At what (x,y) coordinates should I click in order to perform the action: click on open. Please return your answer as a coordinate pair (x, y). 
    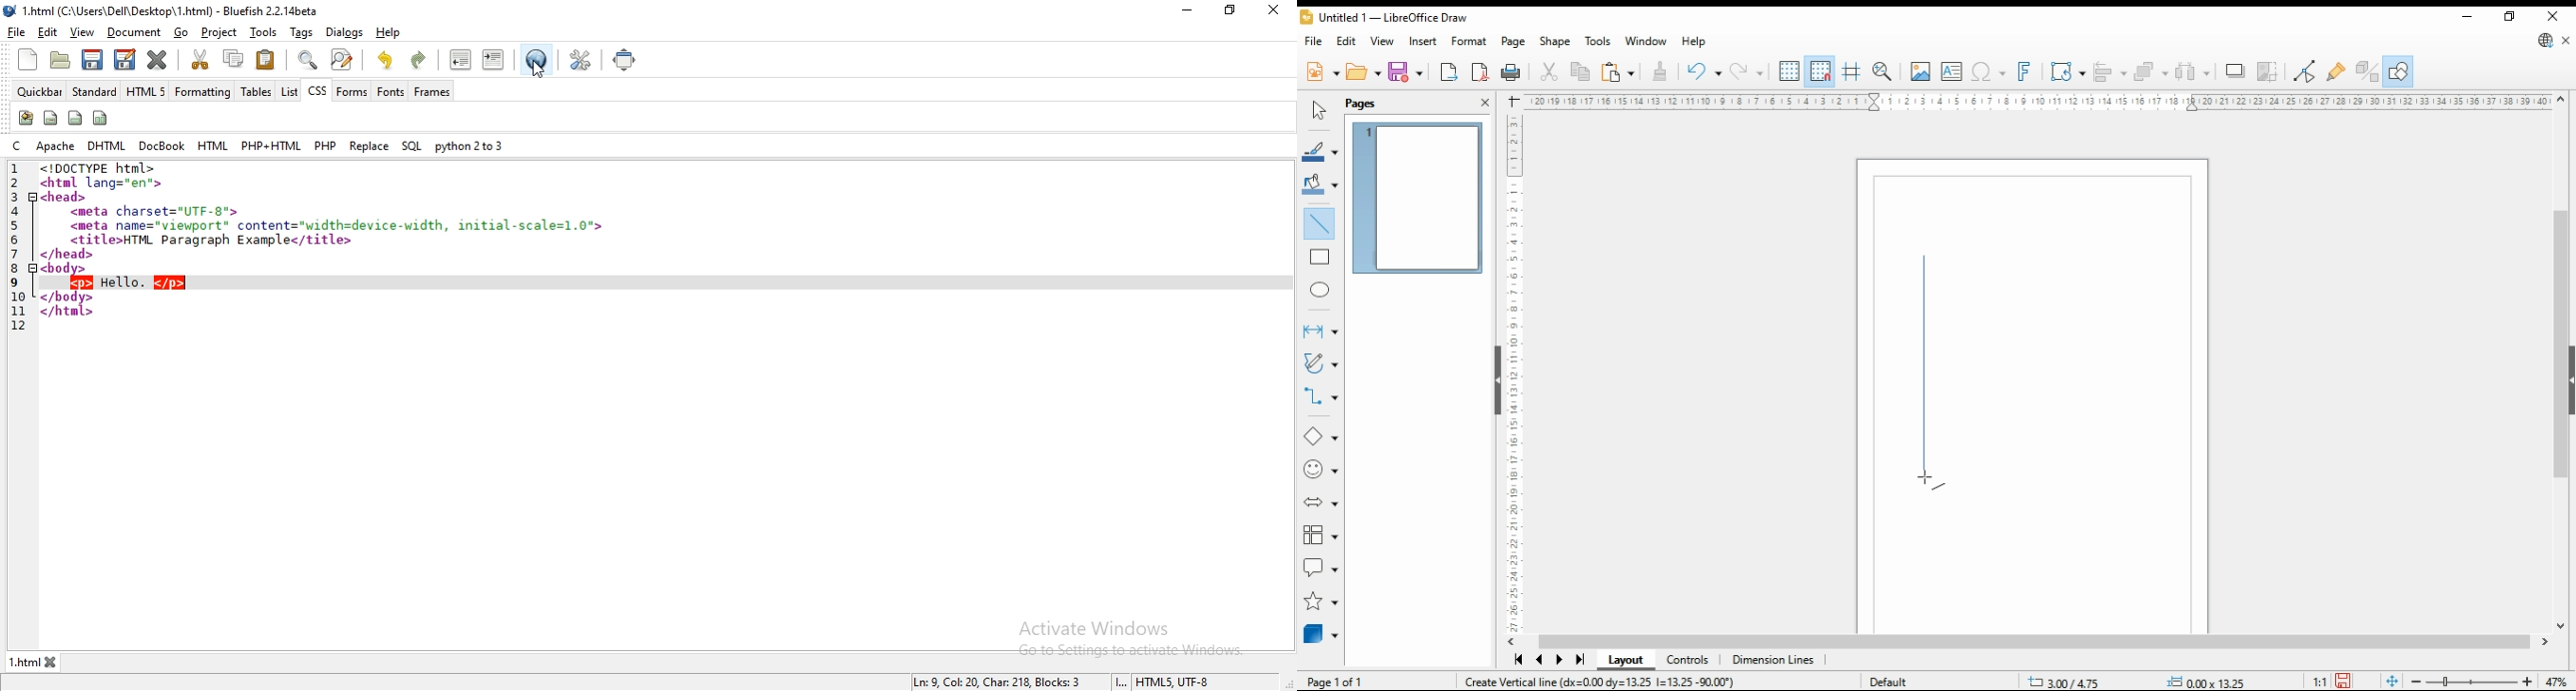
    Looking at the image, I should click on (1363, 73).